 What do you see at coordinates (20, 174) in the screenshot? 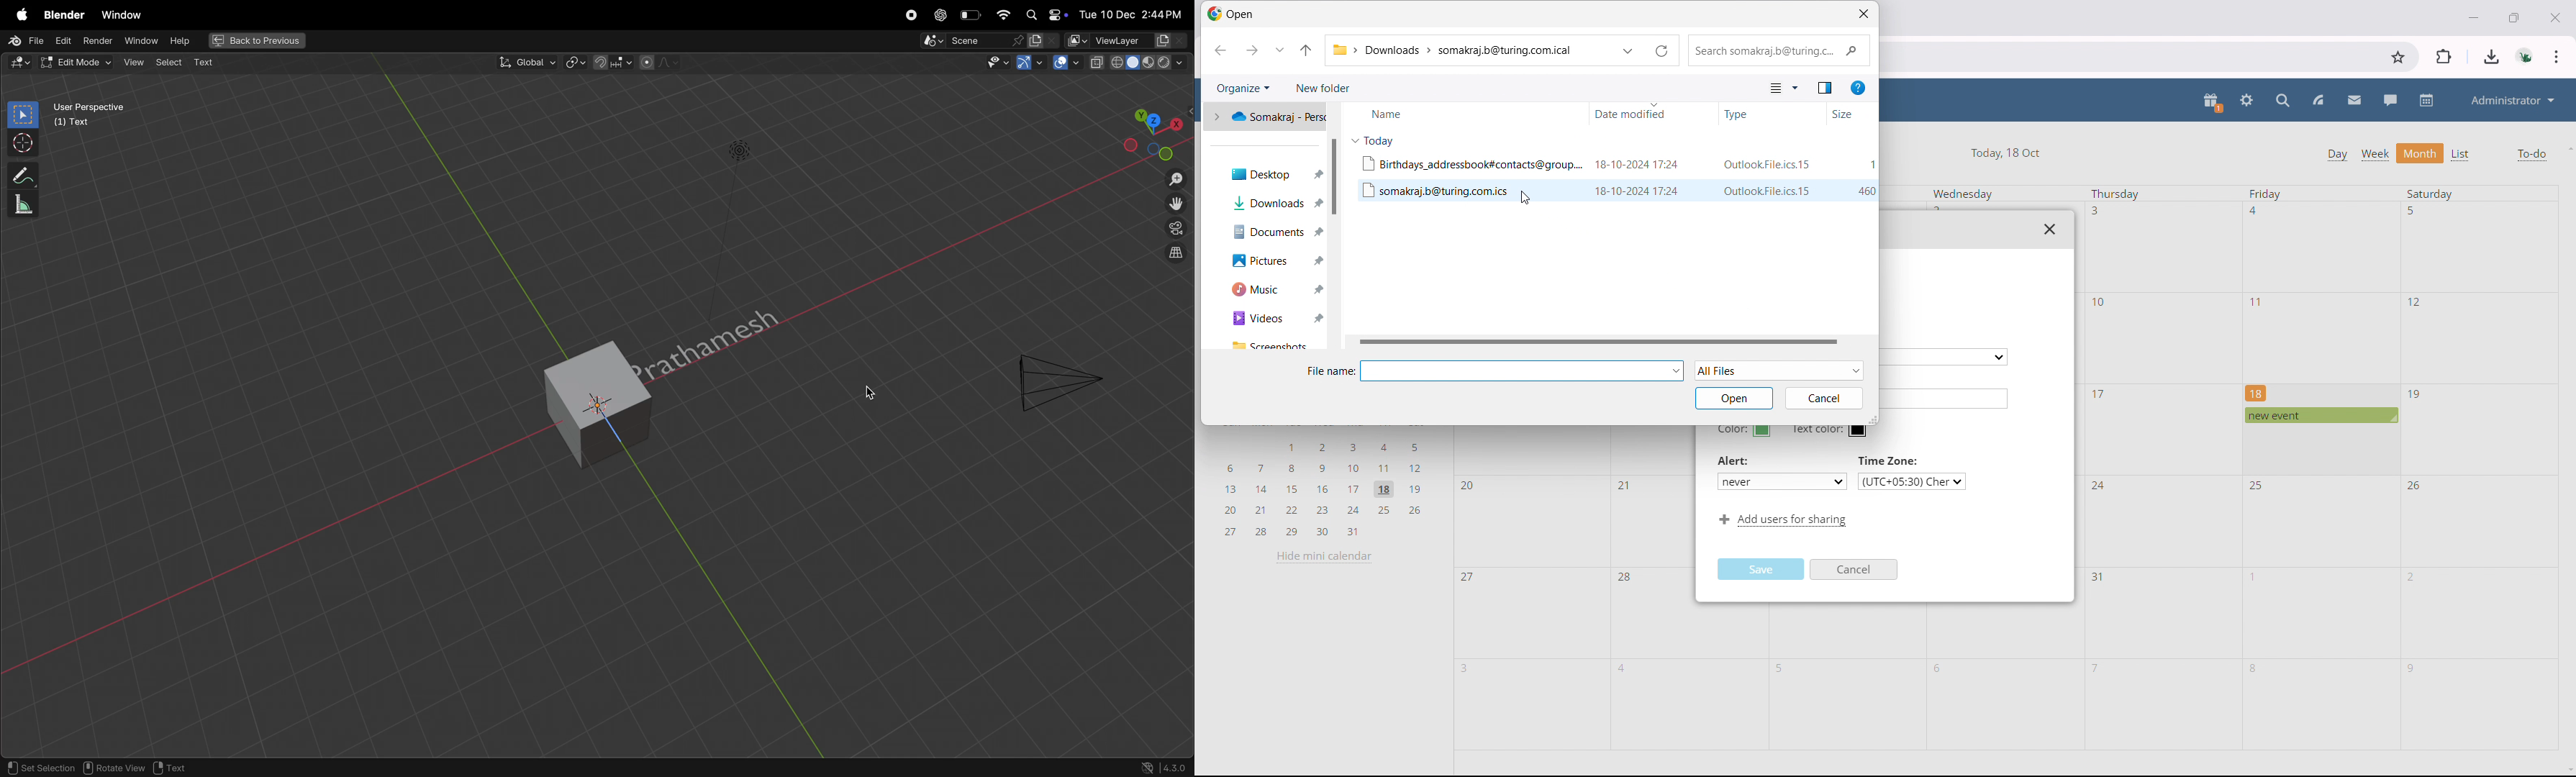
I see `move` at bounding box center [20, 174].